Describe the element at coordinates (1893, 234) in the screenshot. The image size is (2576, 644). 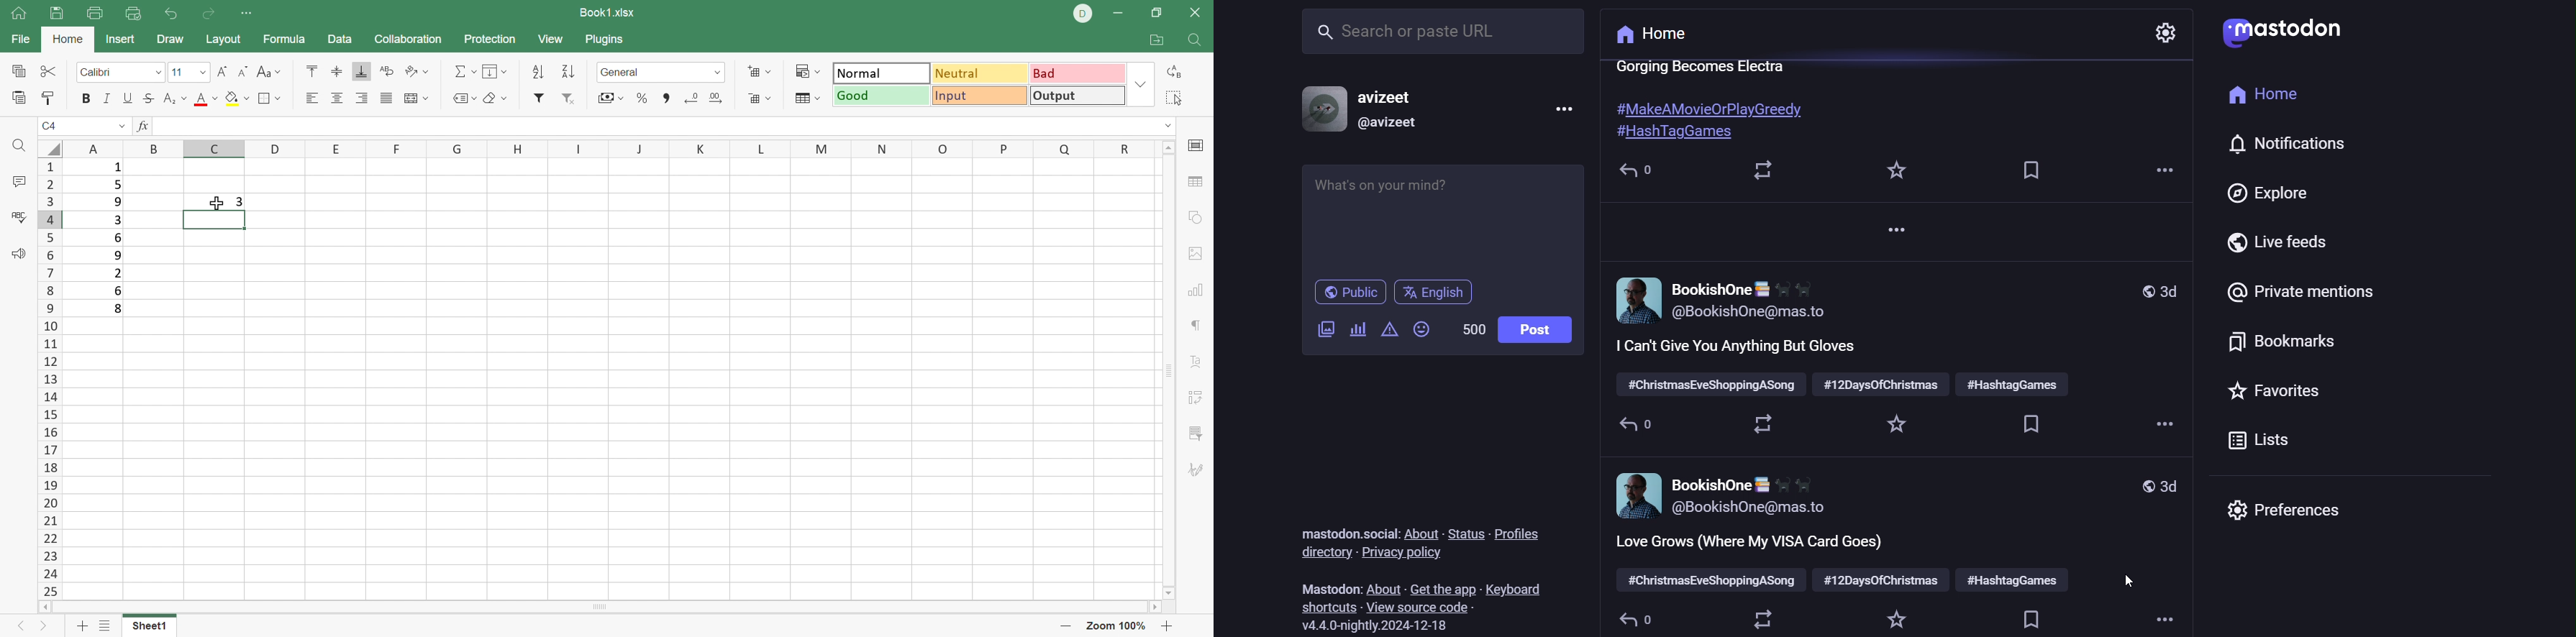
I see `more` at that location.